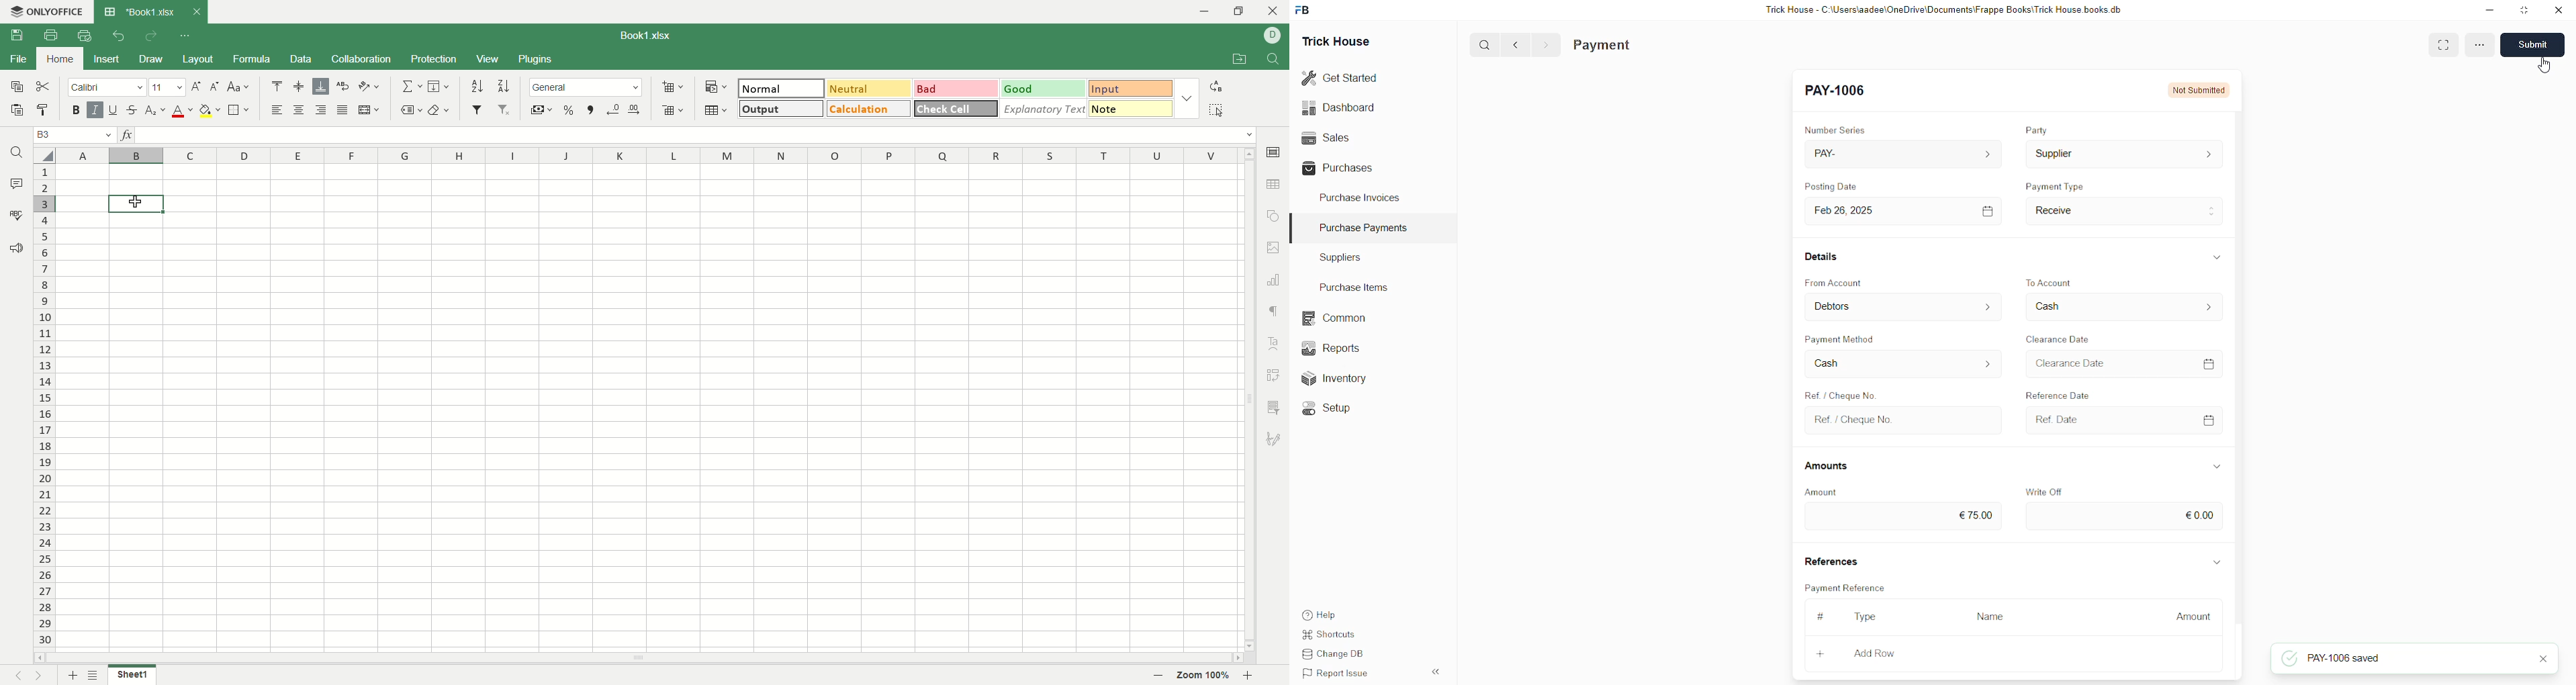 The image size is (2576, 700). Describe the element at coordinates (1247, 676) in the screenshot. I see `Zoom in` at that location.